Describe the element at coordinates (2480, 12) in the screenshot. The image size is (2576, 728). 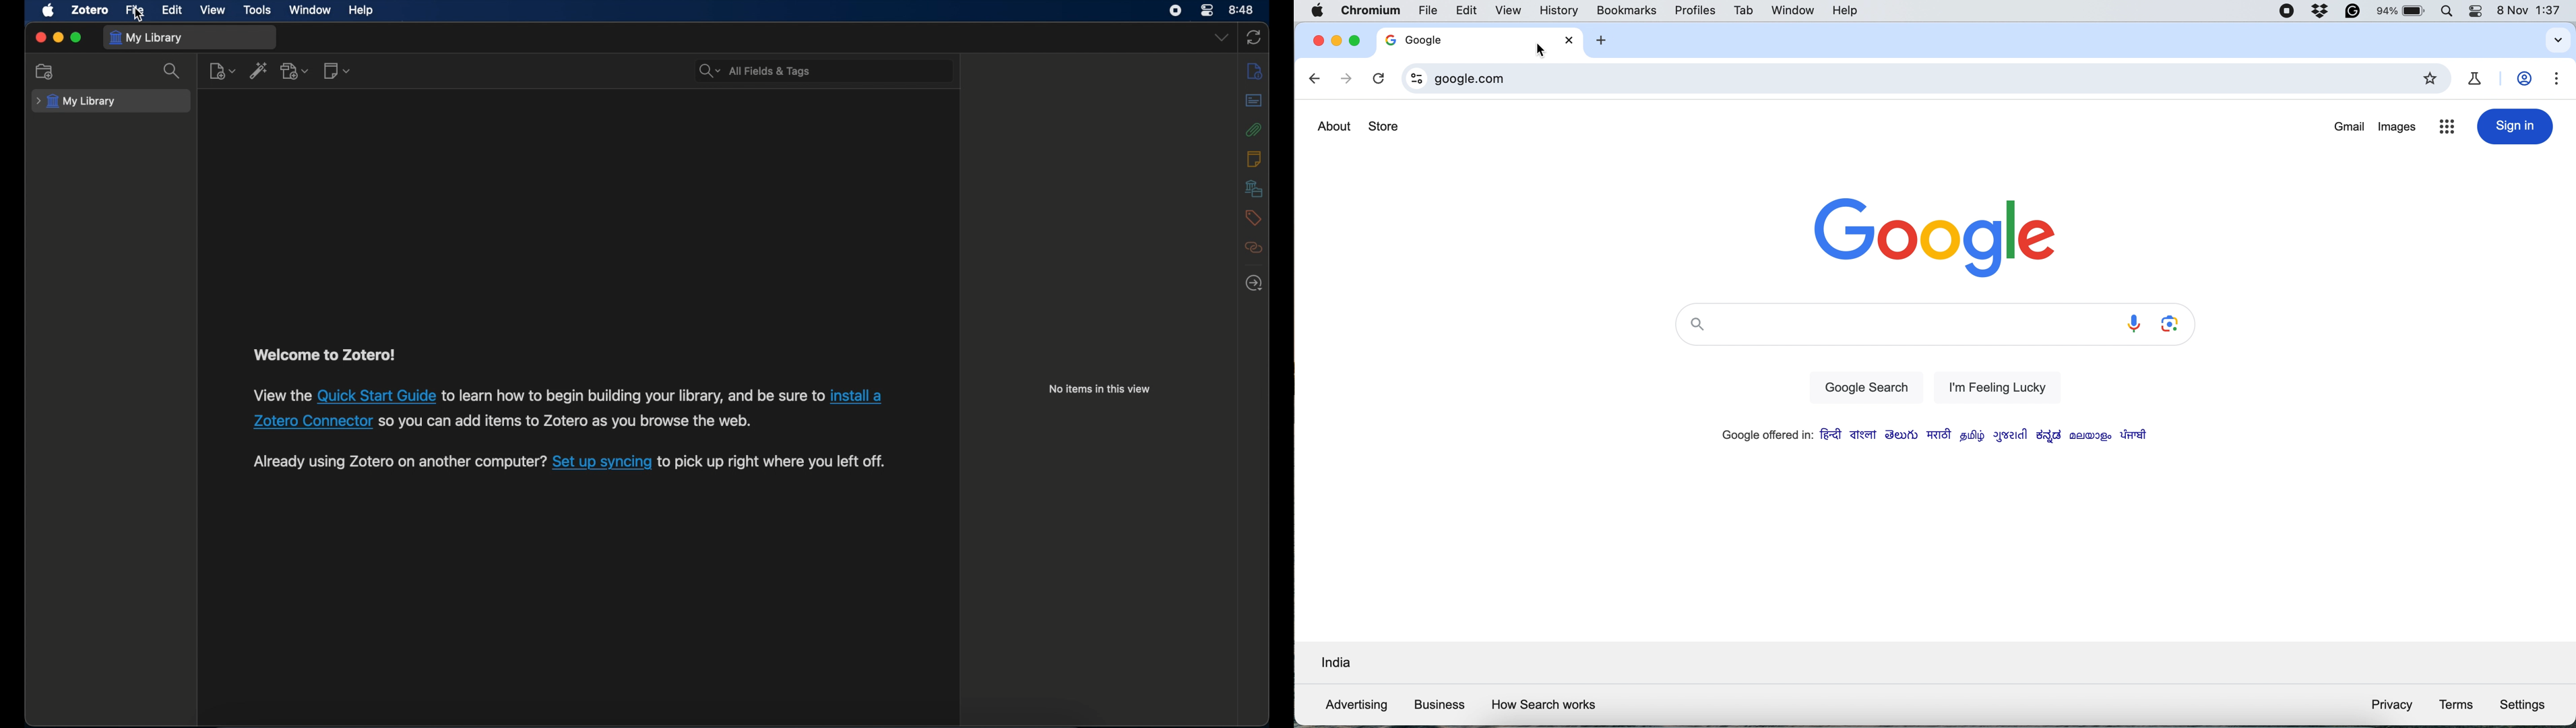
I see `control center` at that location.